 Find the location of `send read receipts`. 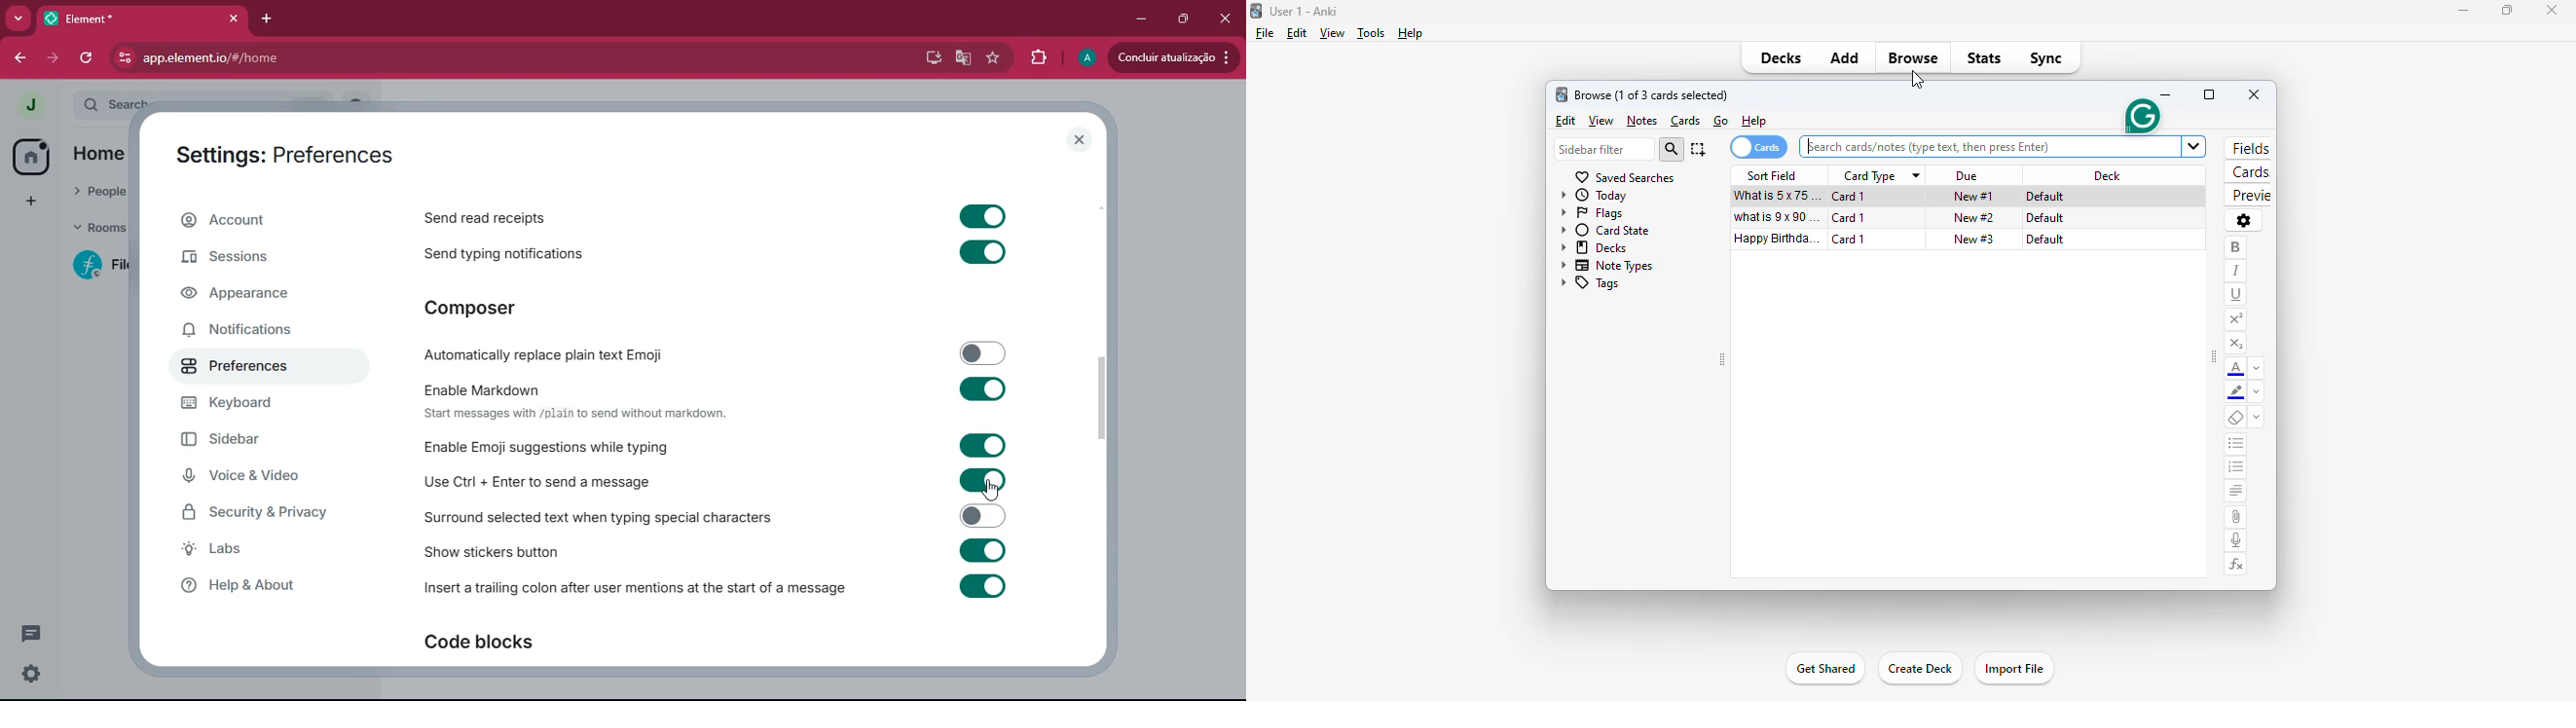

send read receipts is located at coordinates (496, 220).